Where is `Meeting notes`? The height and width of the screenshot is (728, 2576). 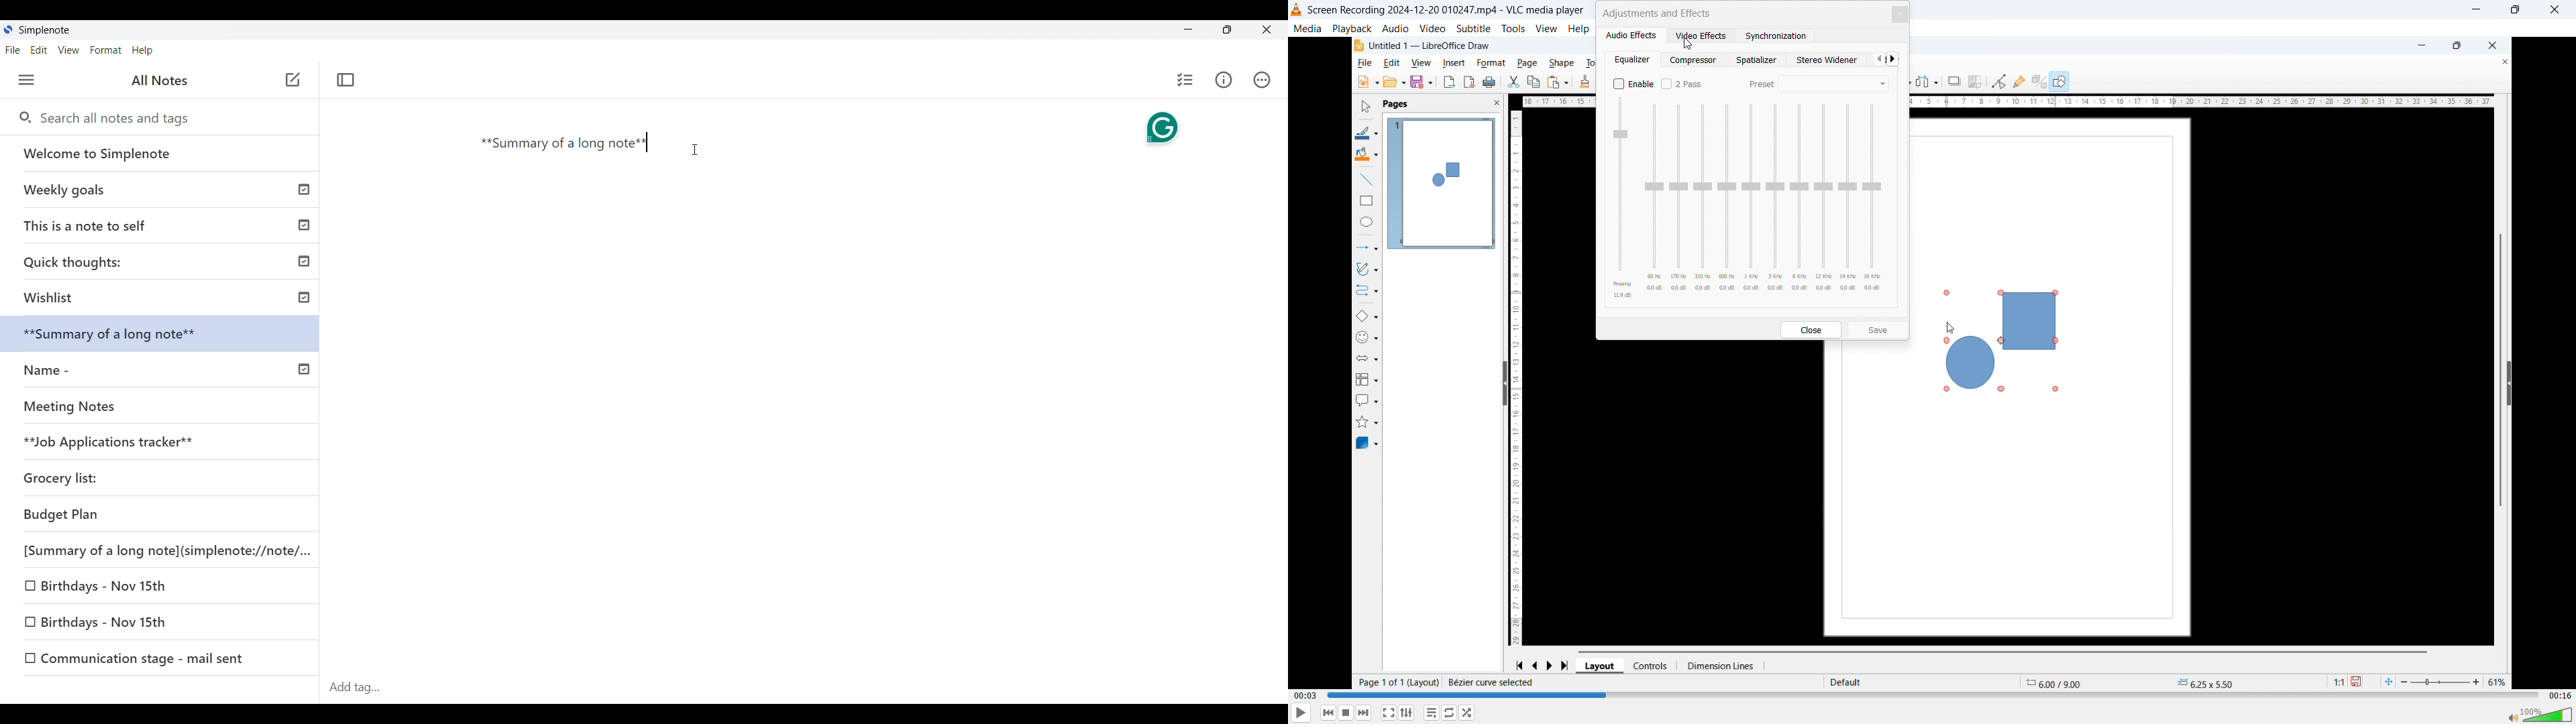 Meeting notes is located at coordinates (136, 406).